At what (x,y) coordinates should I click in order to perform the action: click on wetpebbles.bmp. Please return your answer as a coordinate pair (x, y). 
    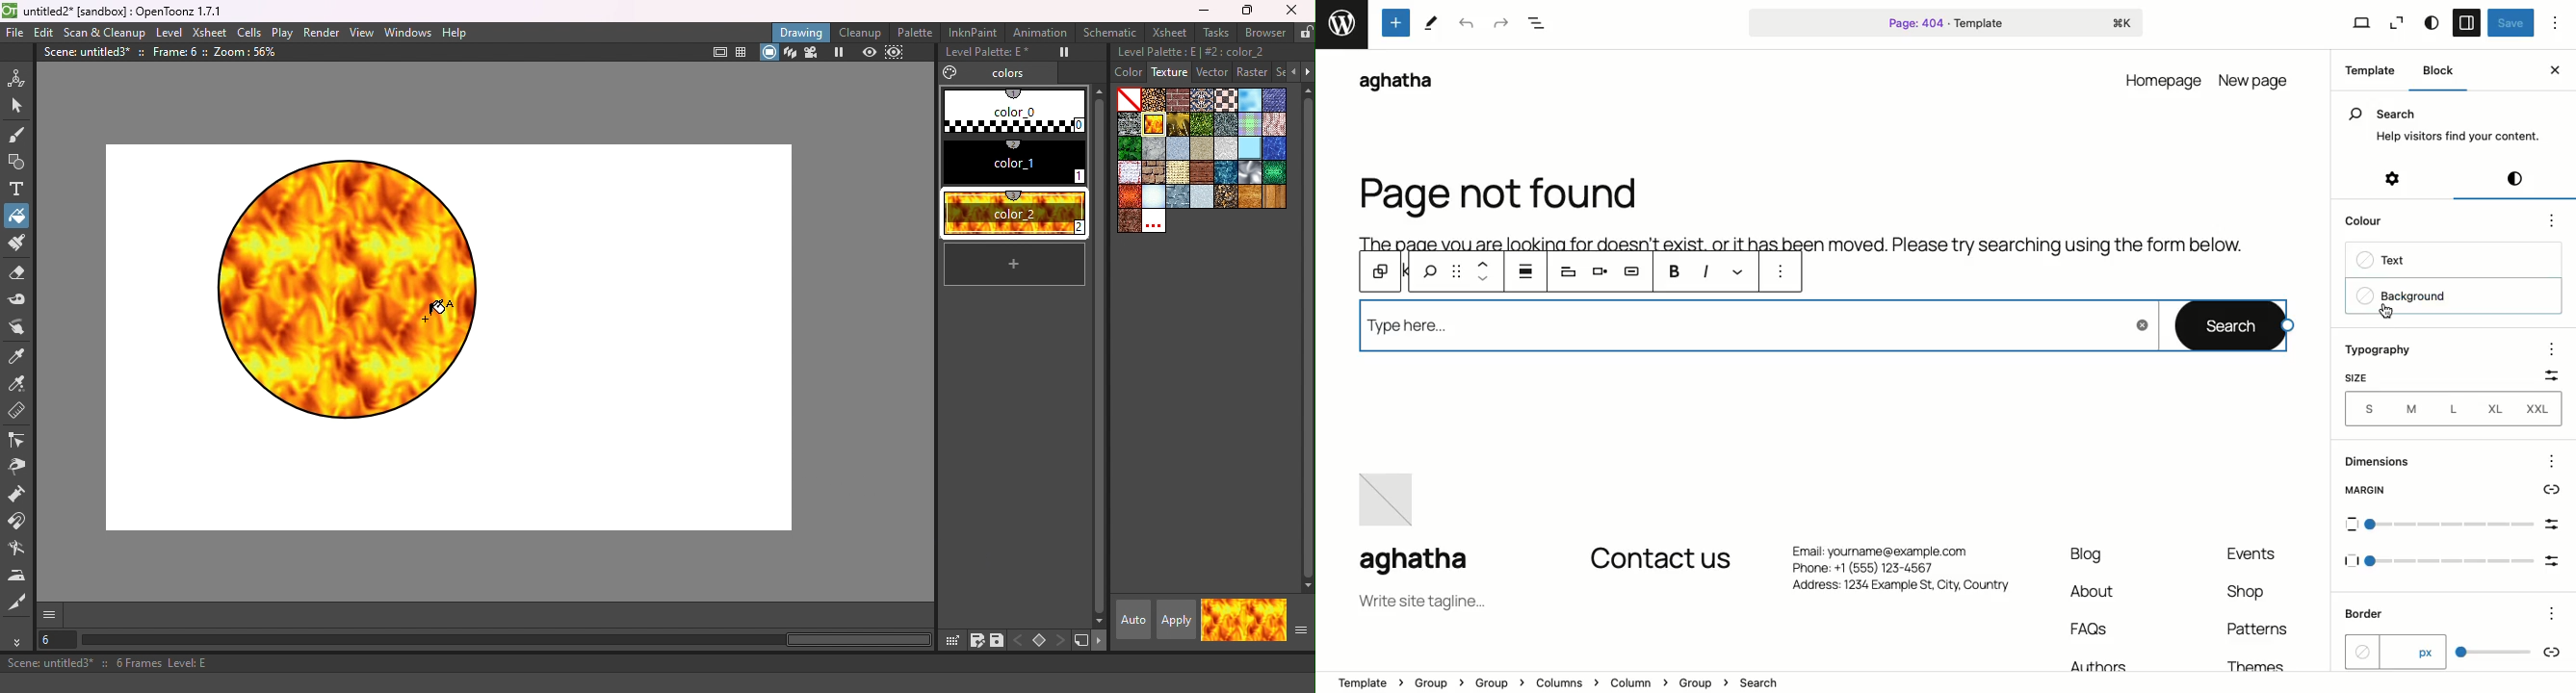
    Looking at the image, I should click on (1227, 196).